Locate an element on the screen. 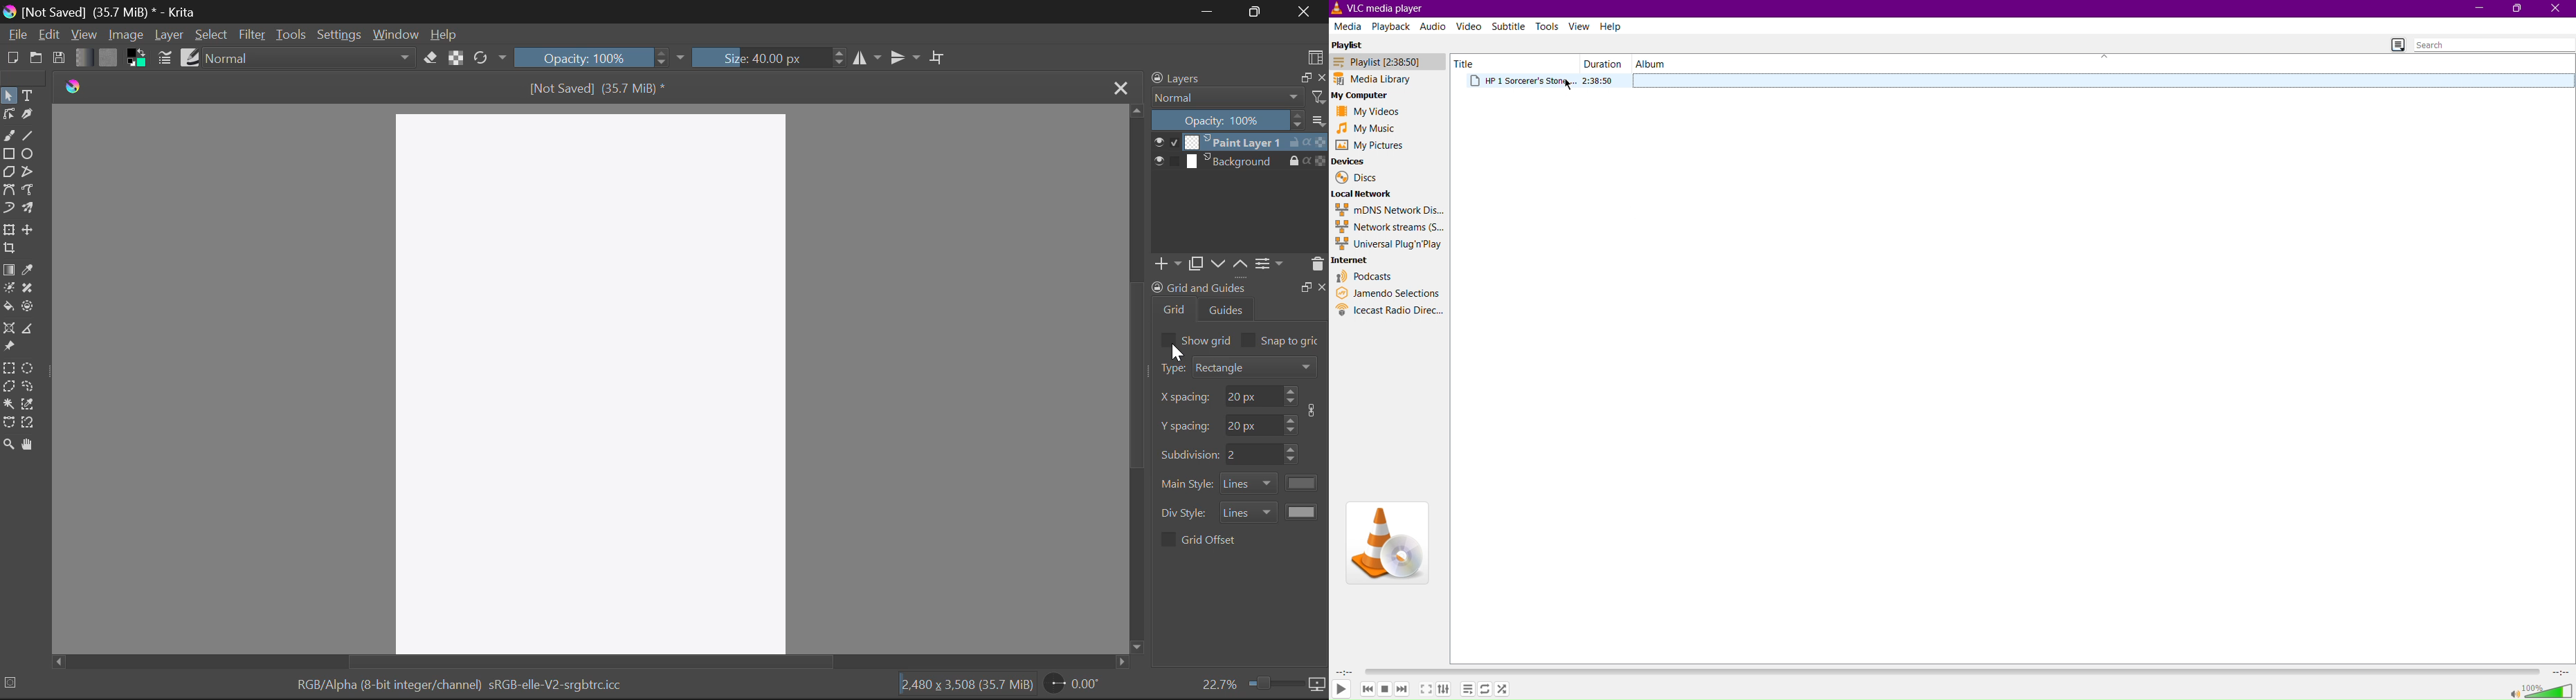  div style is located at coordinates (1186, 513).